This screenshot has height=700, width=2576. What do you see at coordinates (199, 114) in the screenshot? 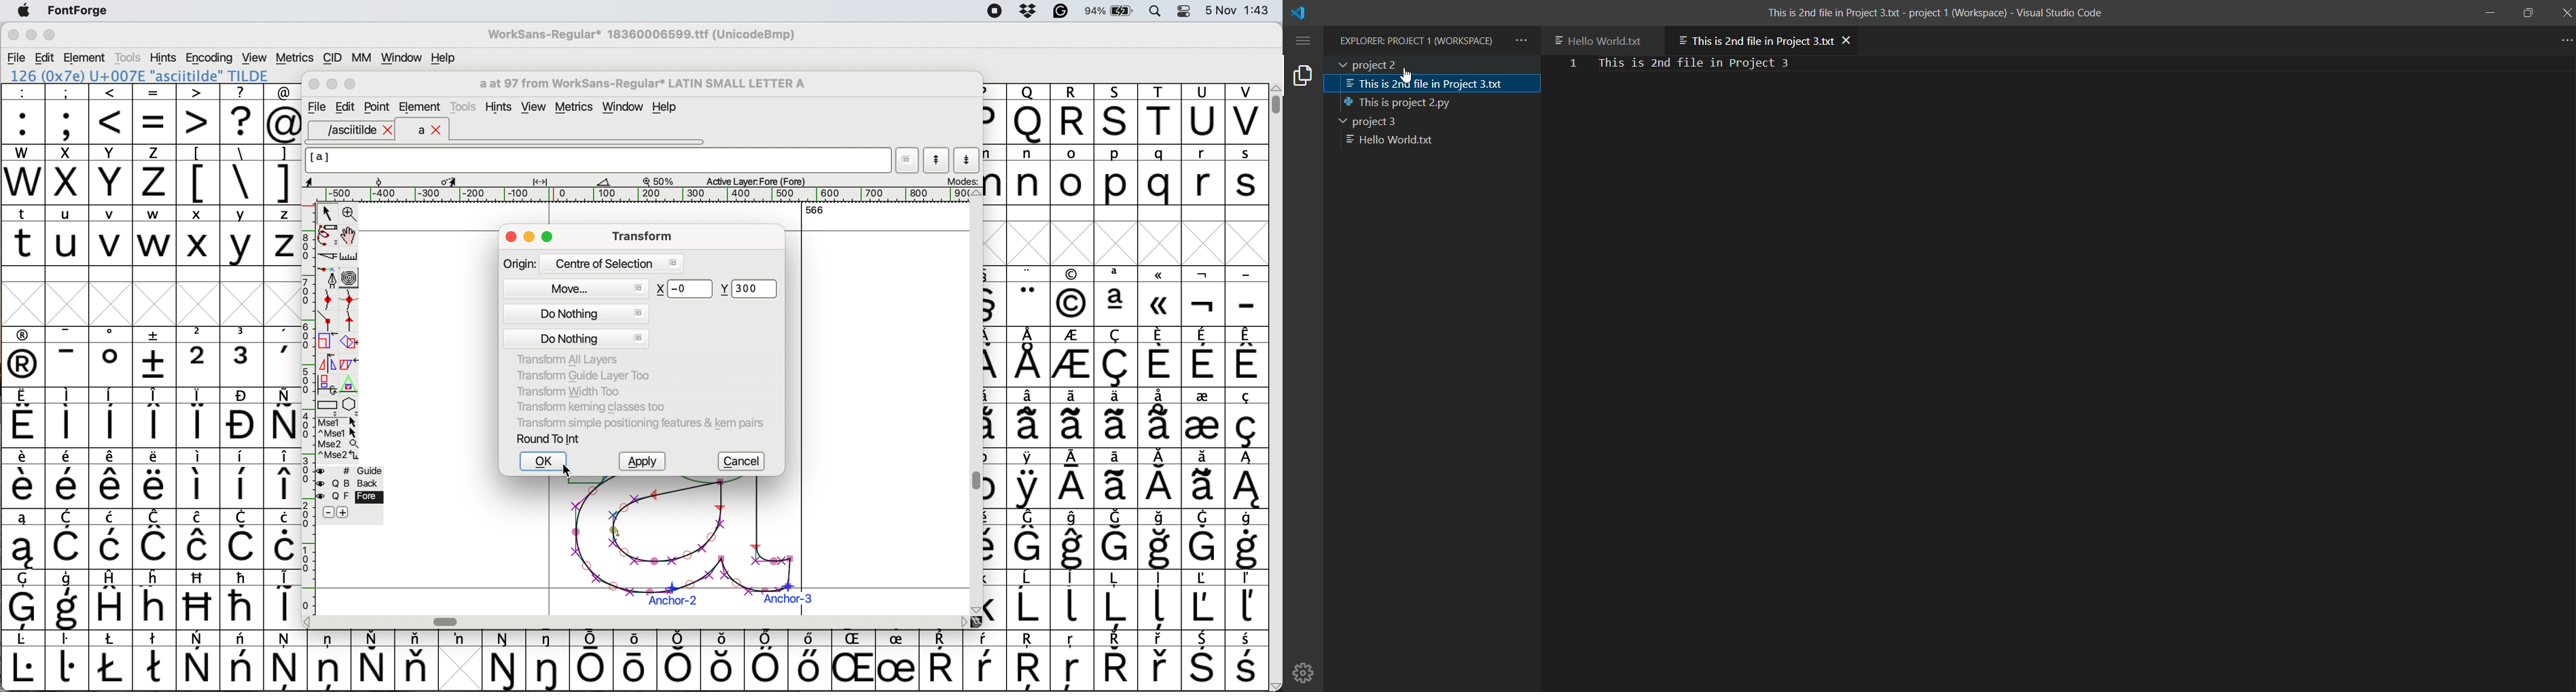
I see `>` at bounding box center [199, 114].